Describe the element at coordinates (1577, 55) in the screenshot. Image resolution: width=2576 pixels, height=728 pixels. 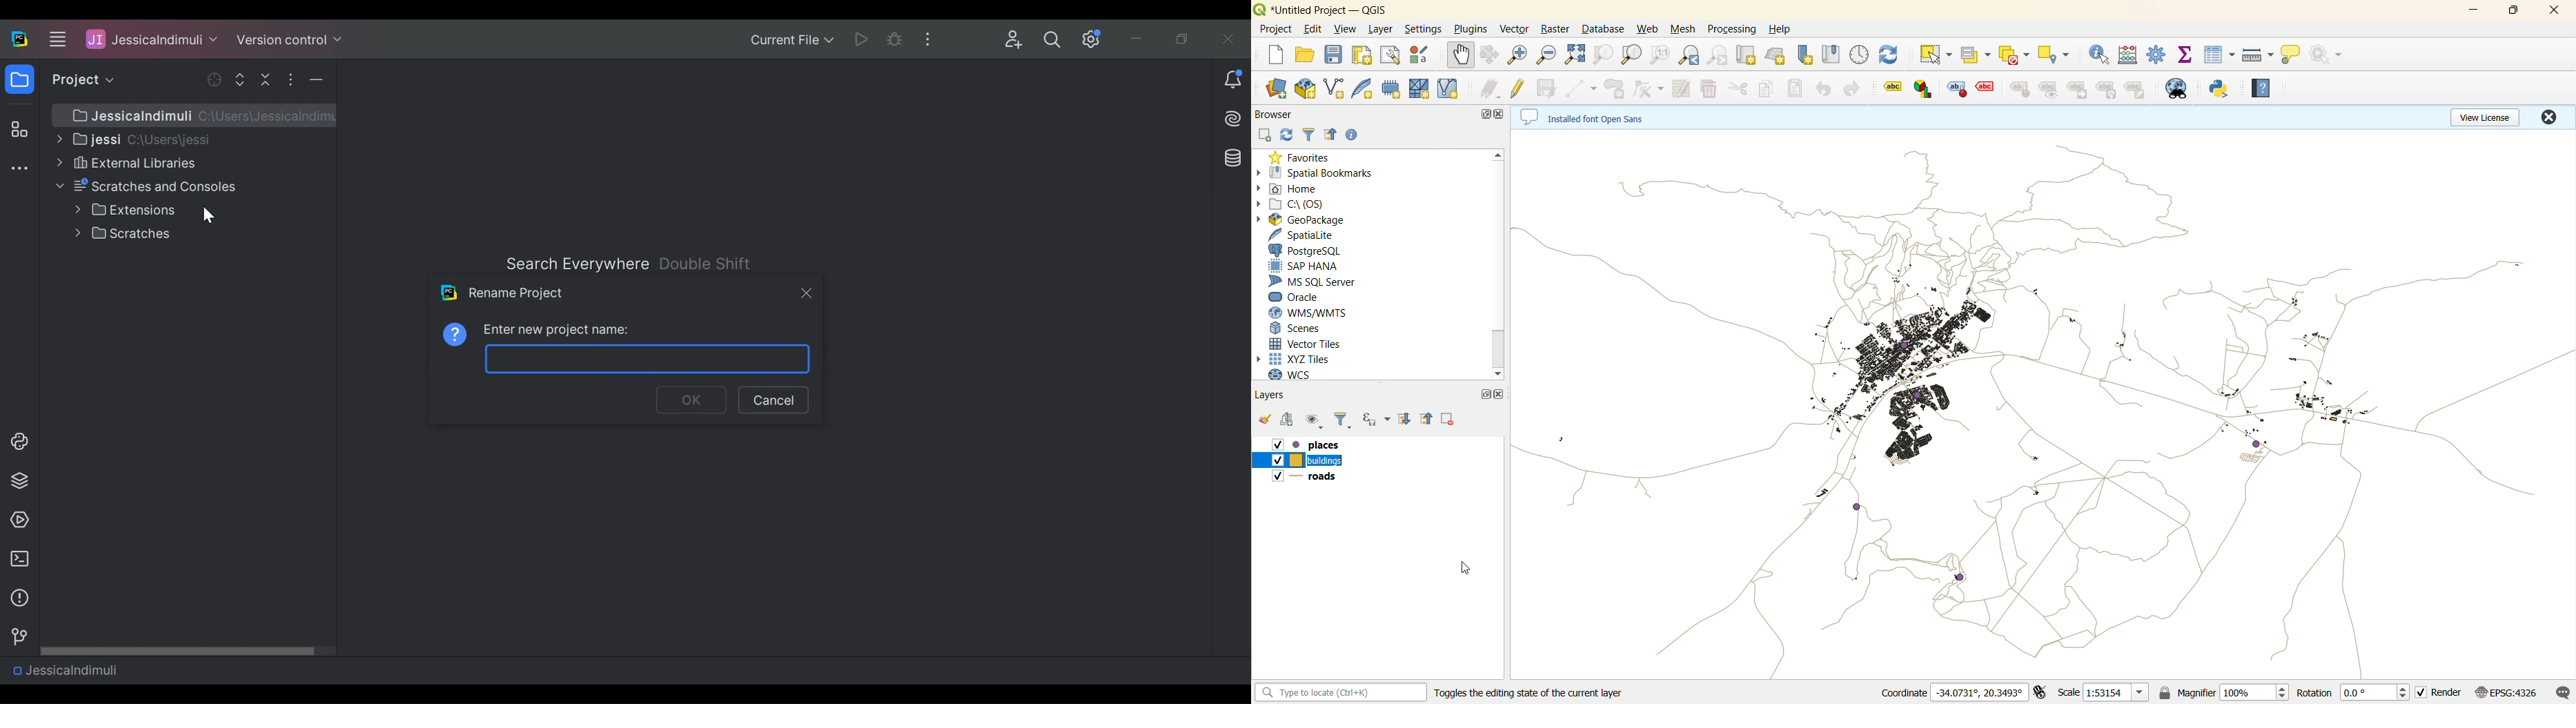
I see `zoom full` at that location.